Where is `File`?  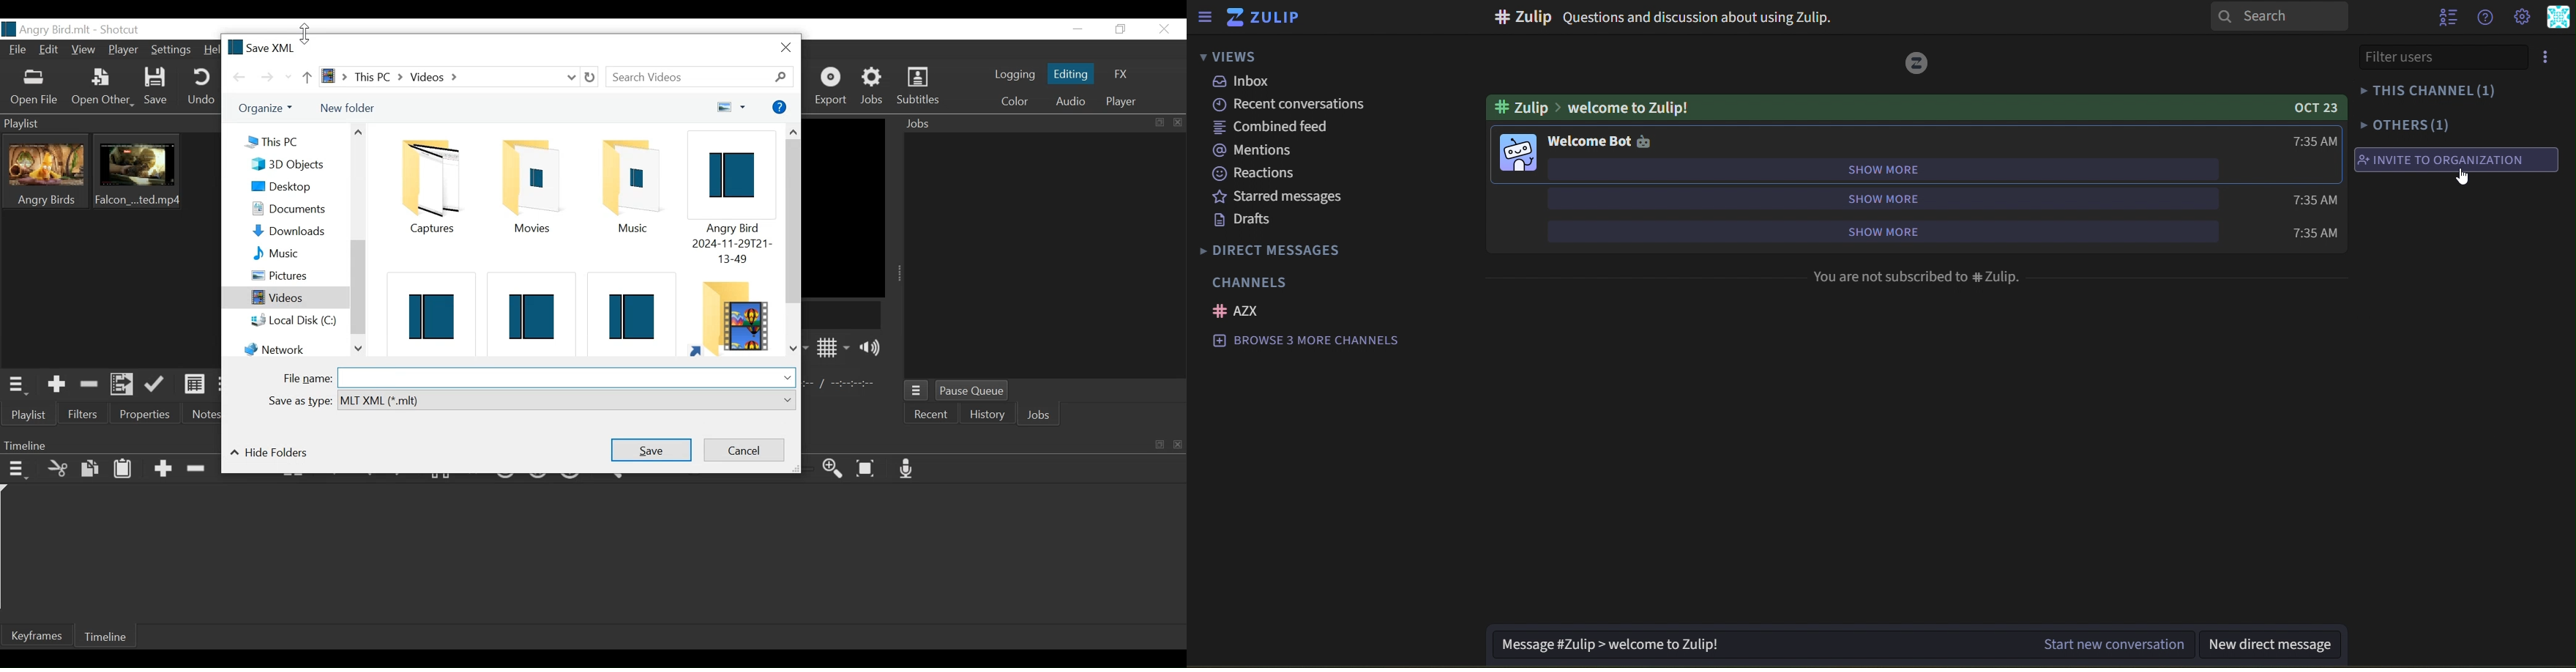
File is located at coordinates (18, 51).